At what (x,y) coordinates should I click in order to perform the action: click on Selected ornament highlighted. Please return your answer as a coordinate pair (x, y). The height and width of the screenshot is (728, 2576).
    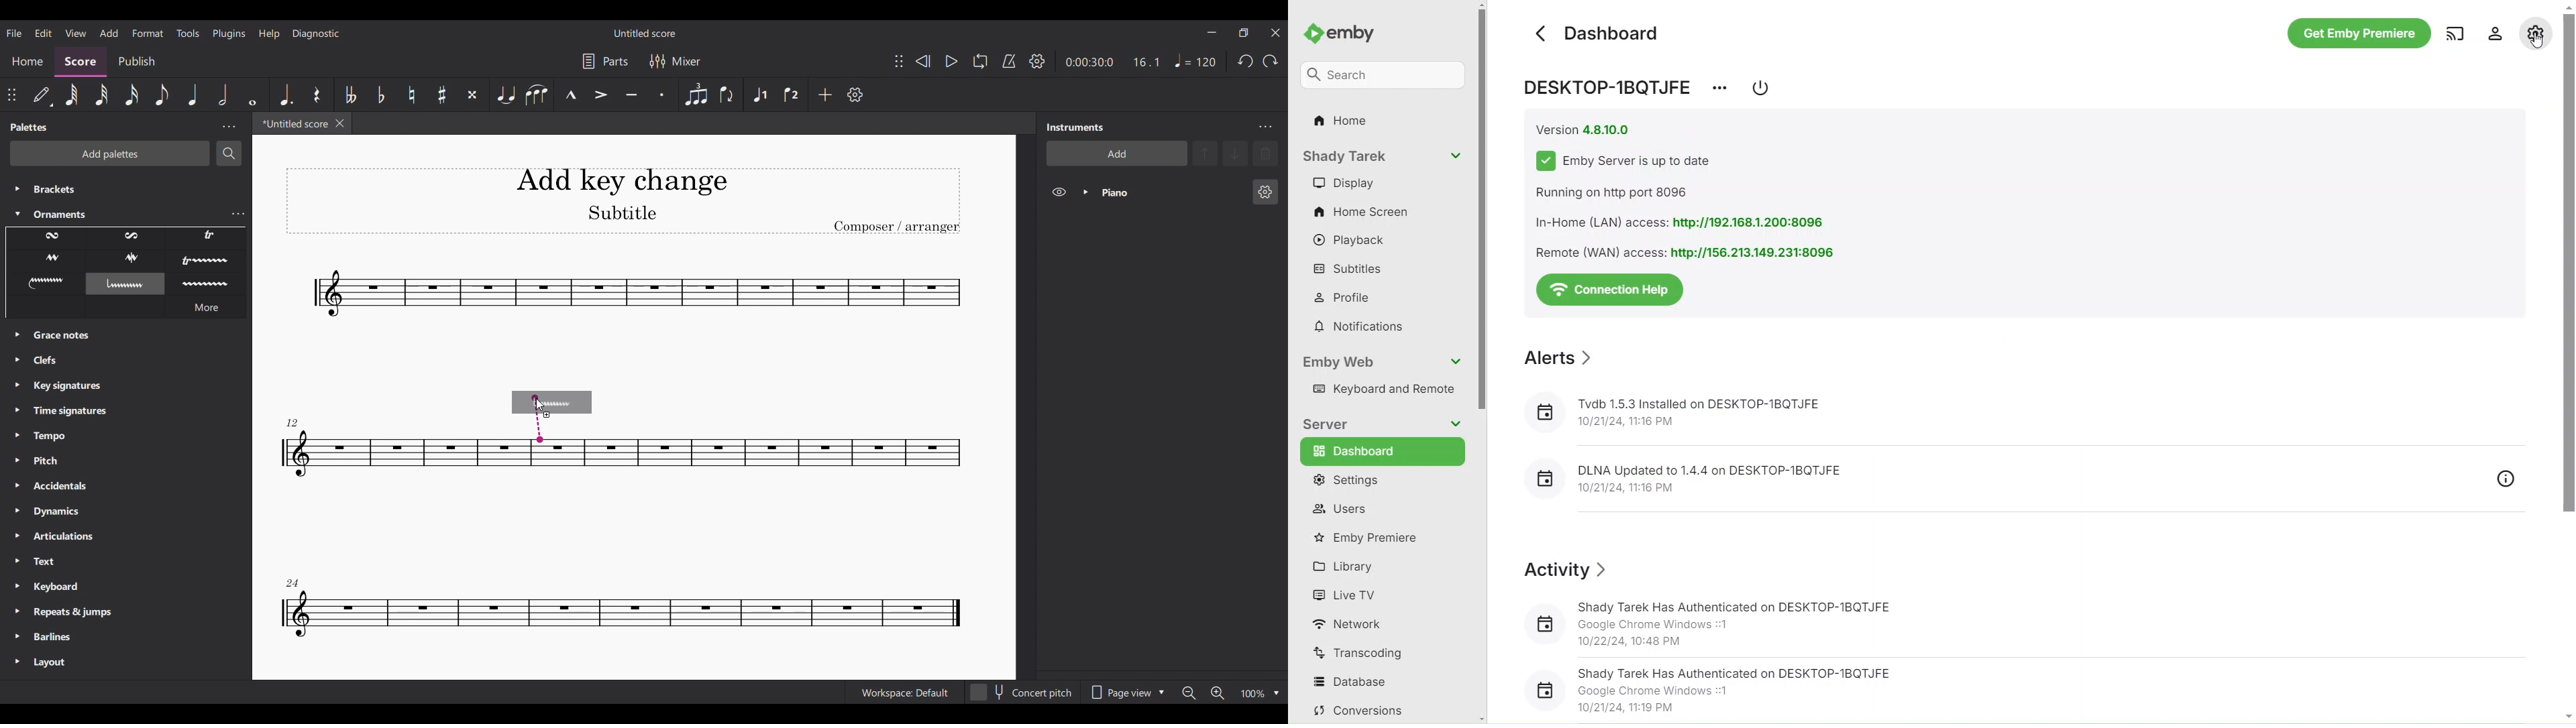
    Looking at the image, I should click on (125, 284).